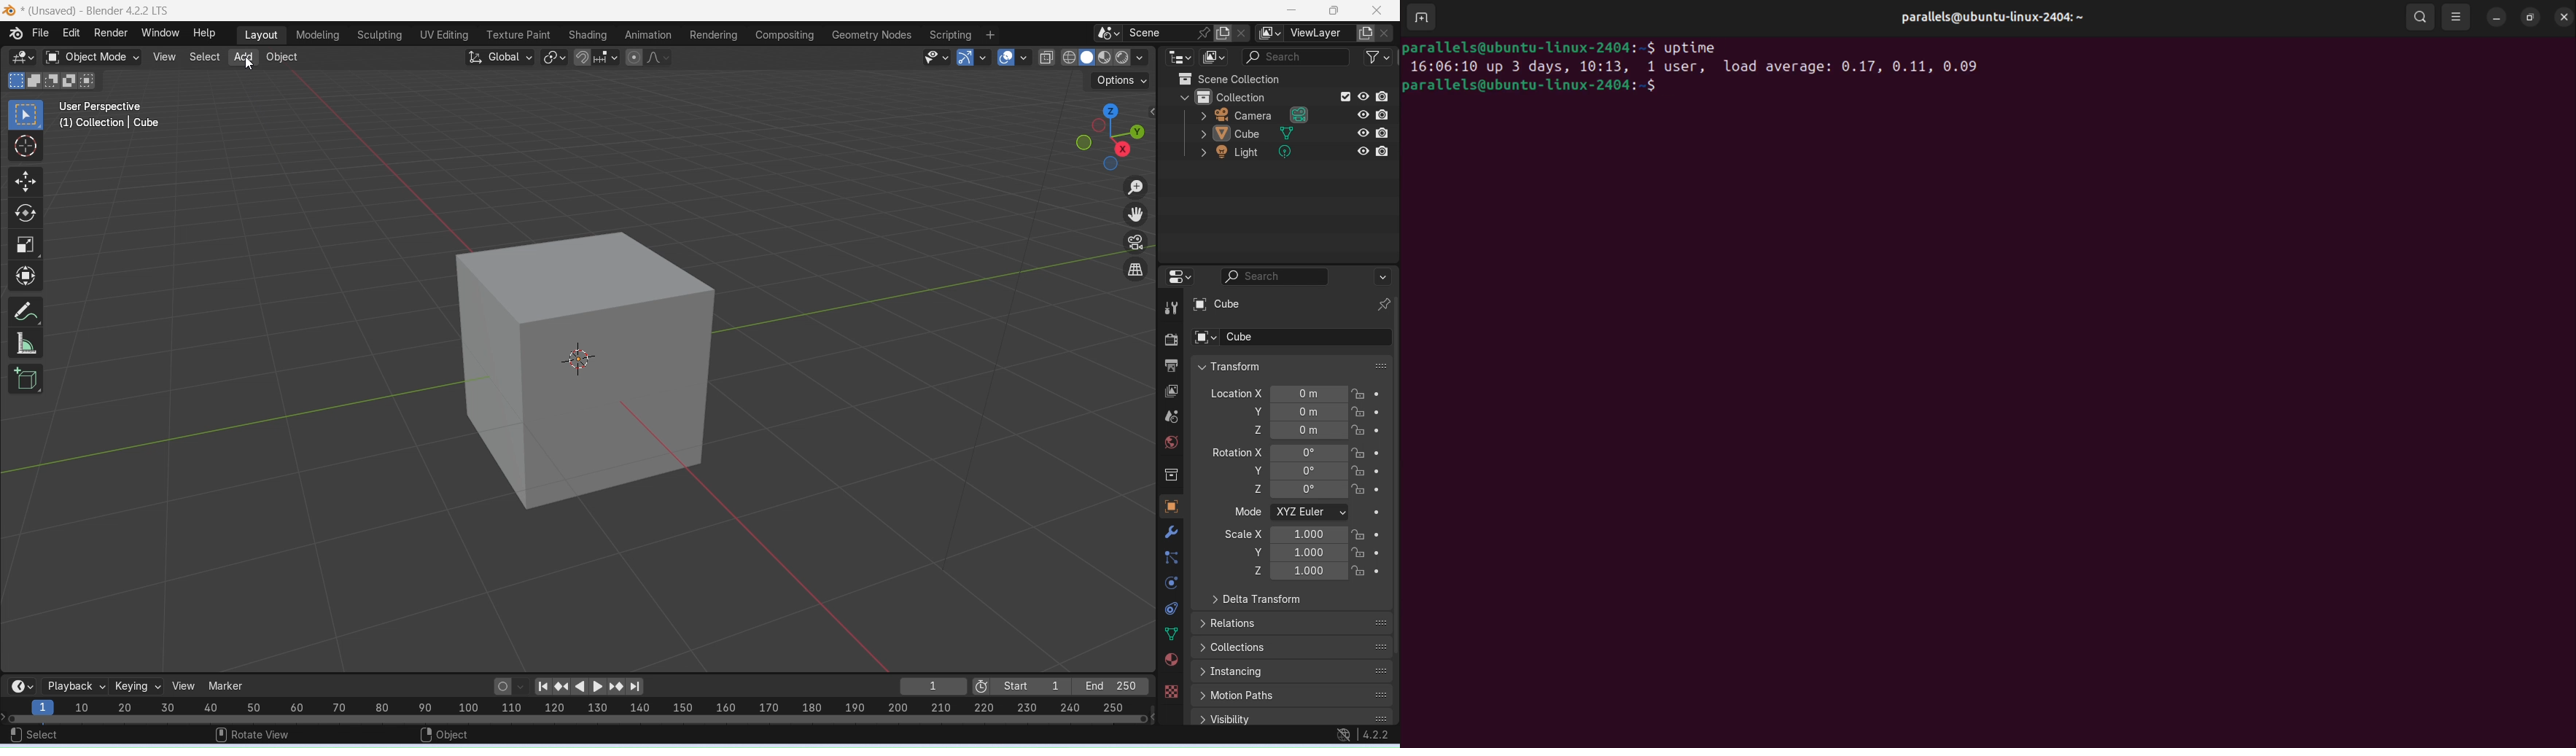 This screenshot has width=2576, height=756. Describe the element at coordinates (500, 57) in the screenshot. I see `Global` at that location.